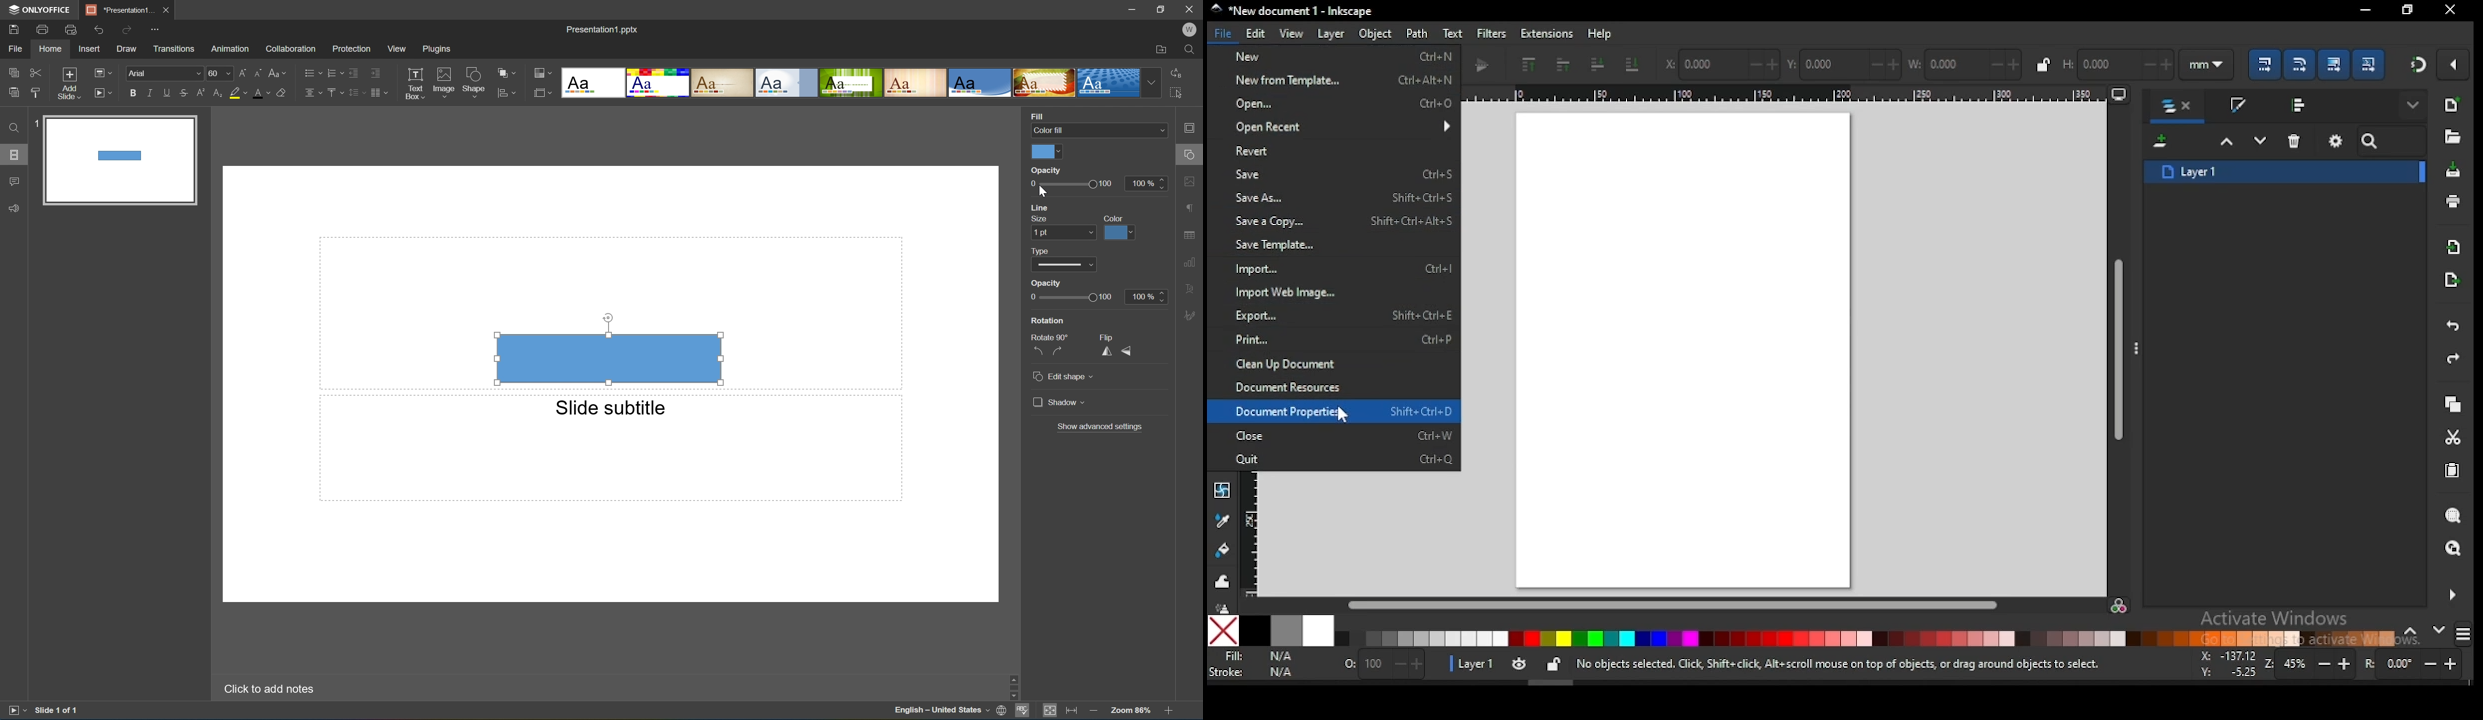 Image resolution: width=2492 pixels, height=728 pixels. What do you see at coordinates (67, 82) in the screenshot?
I see `Add slide` at bounding box center [67, 82].